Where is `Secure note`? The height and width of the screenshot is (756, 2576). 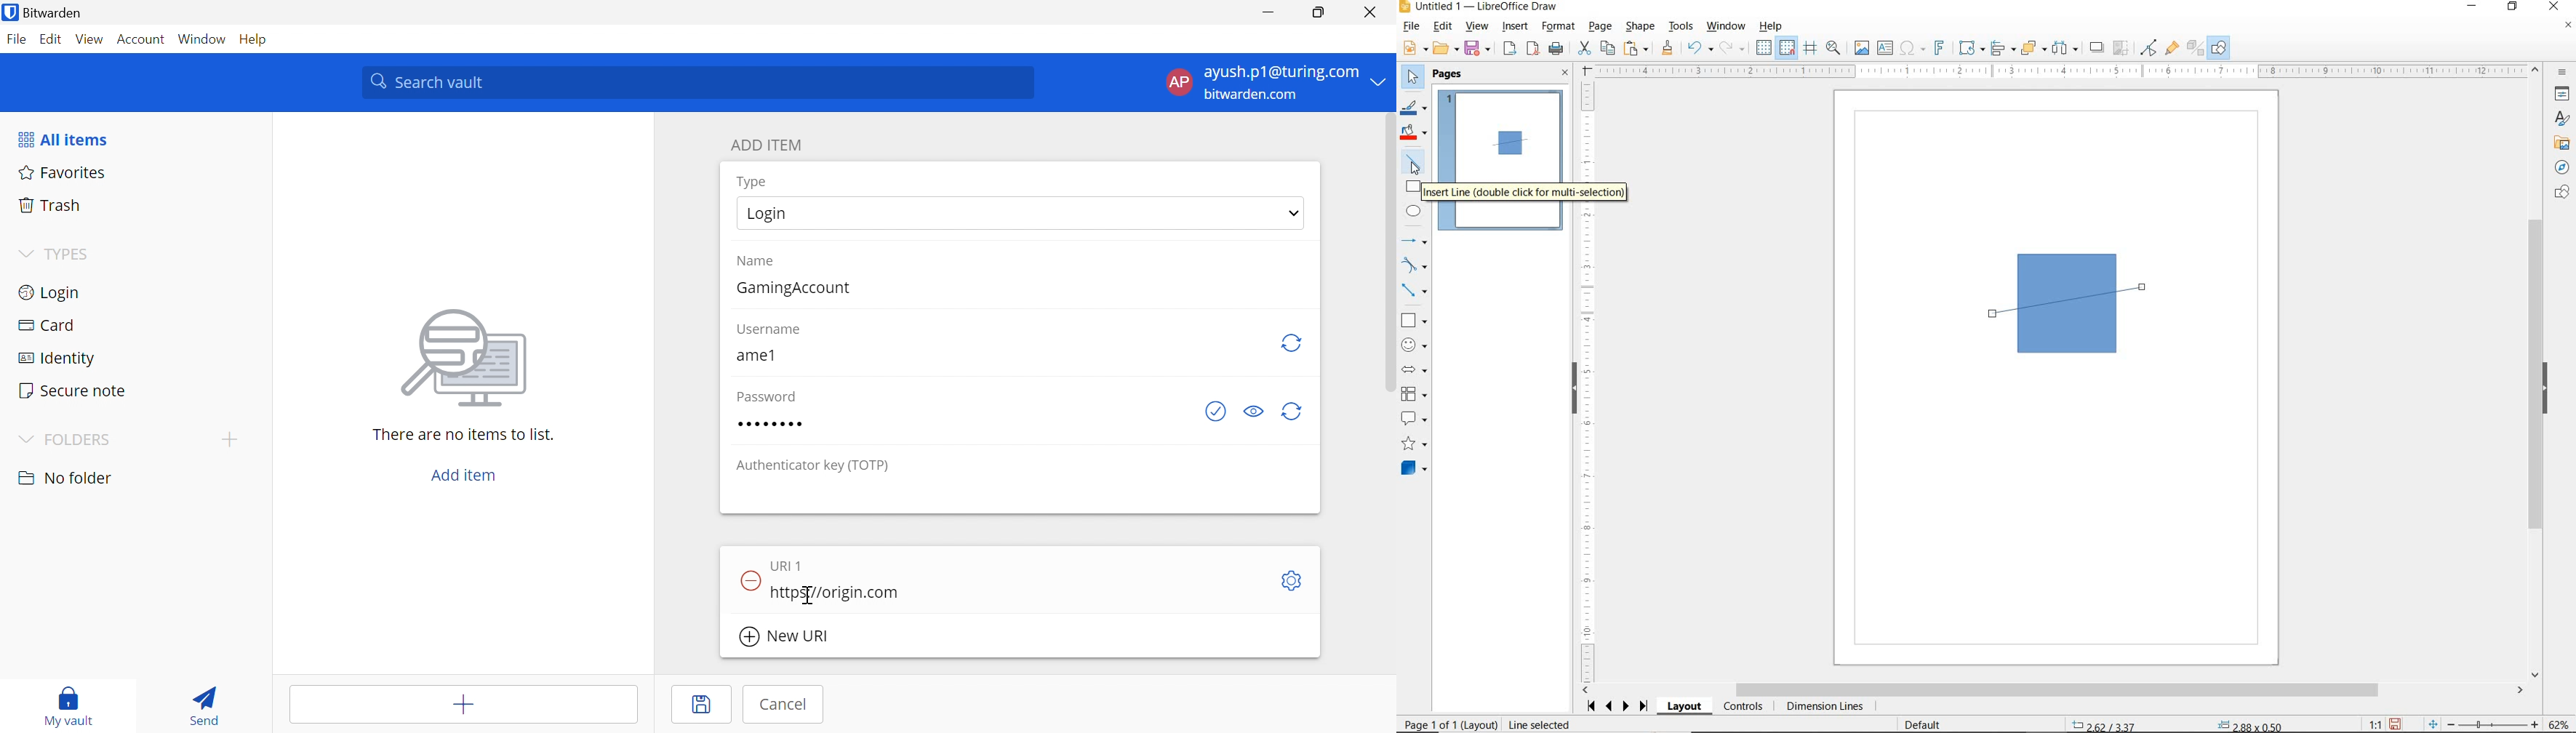 Secure note is located at coordinates (73, 389).